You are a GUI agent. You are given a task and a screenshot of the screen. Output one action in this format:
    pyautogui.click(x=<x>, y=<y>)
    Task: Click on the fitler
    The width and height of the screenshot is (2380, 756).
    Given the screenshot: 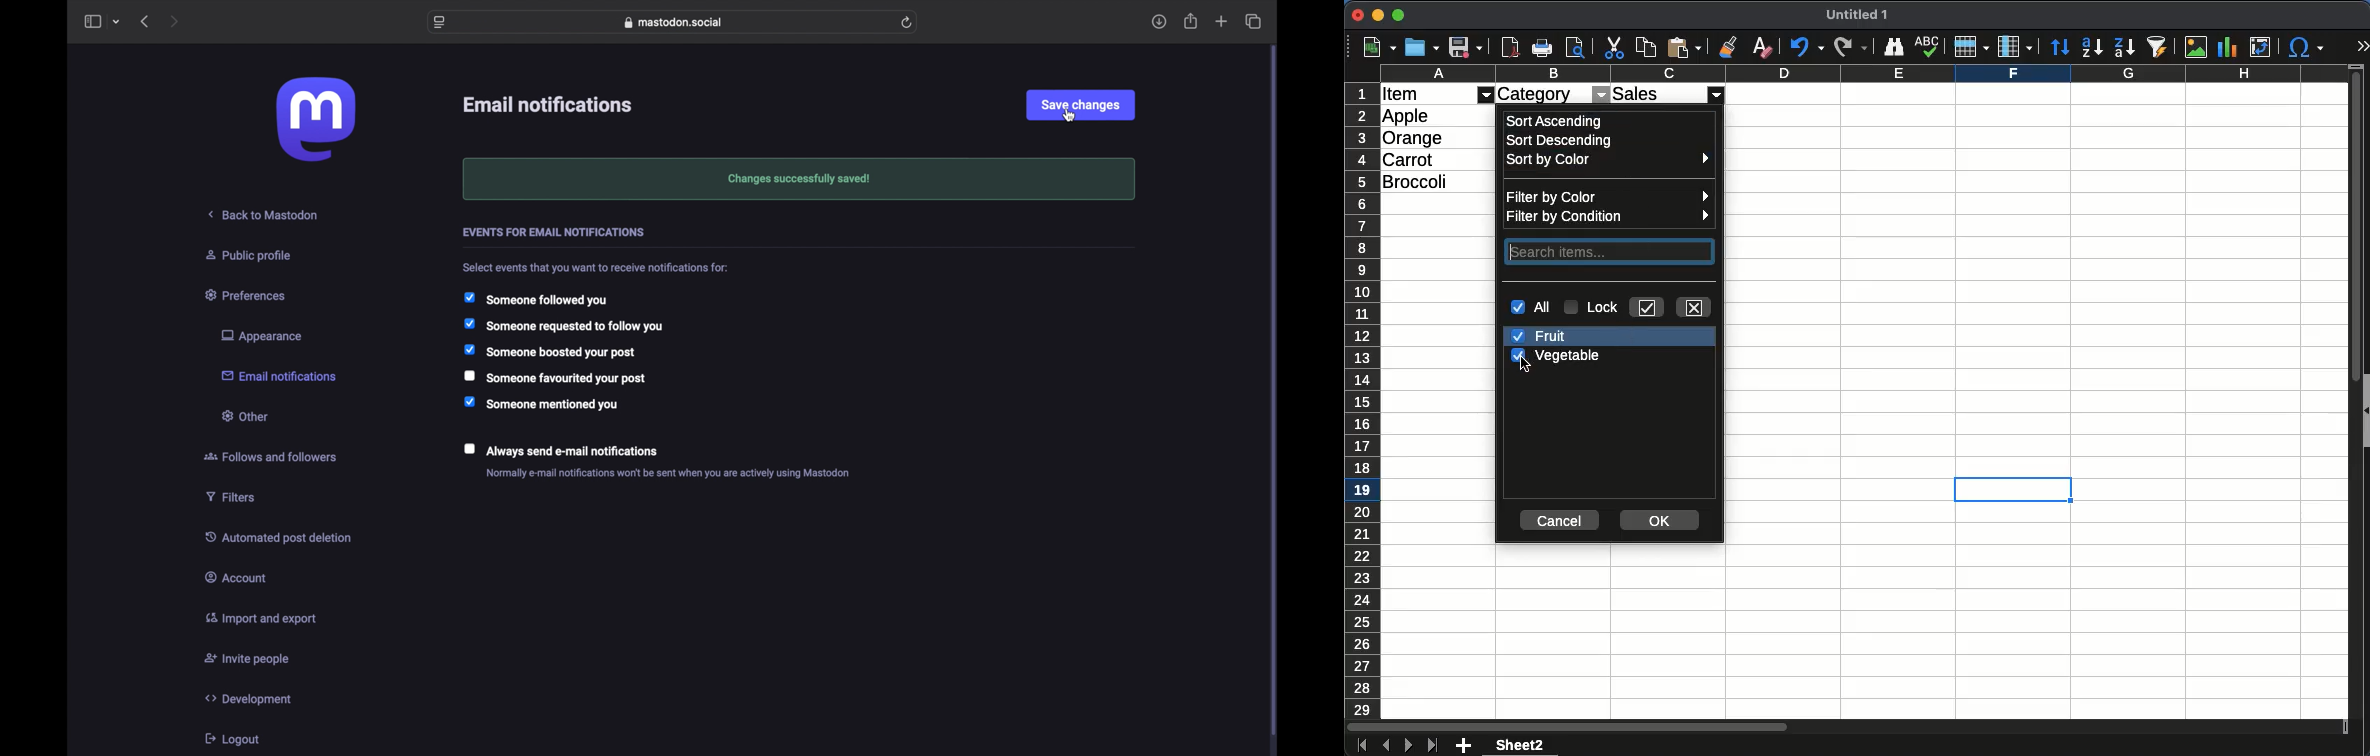 What is the action you would take?
    pyautogui.click(x=1488, y=94)
    